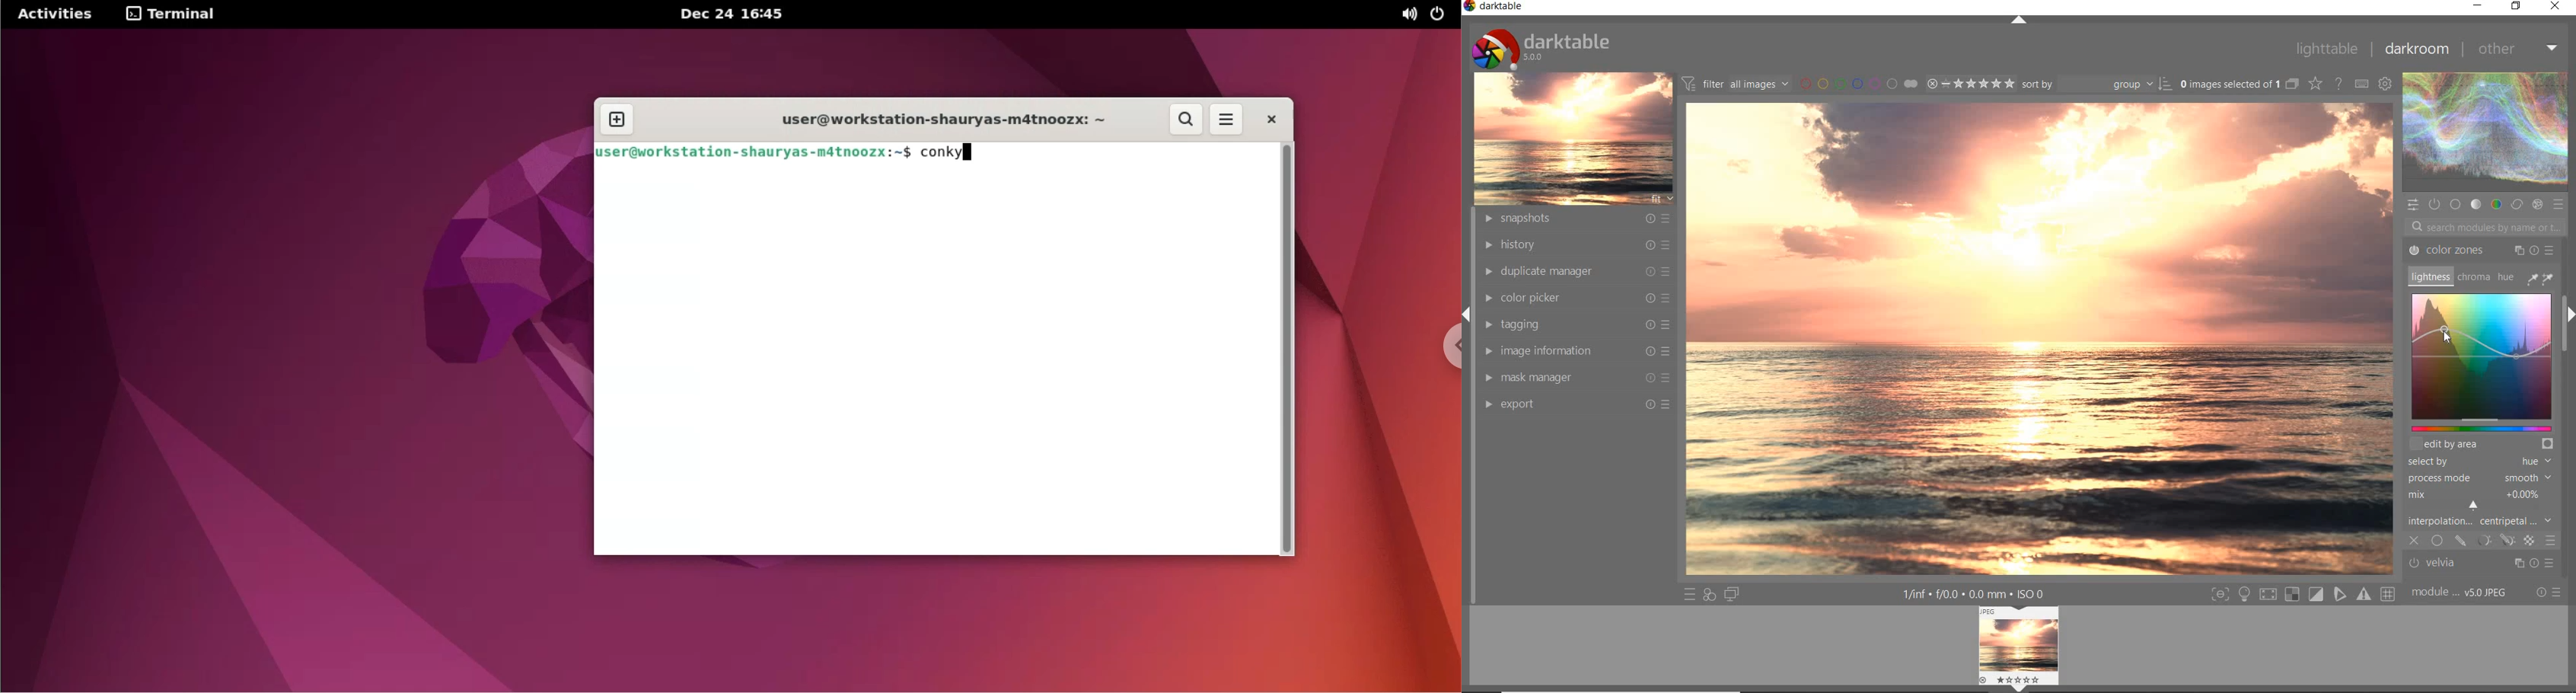 Image resolution: width=2576 pixels, height=700 pixels. What do you see at coordinates (2483, 507) in the screenshot?
I see `INTERPOLATION` at bounding box center [2483, 507].